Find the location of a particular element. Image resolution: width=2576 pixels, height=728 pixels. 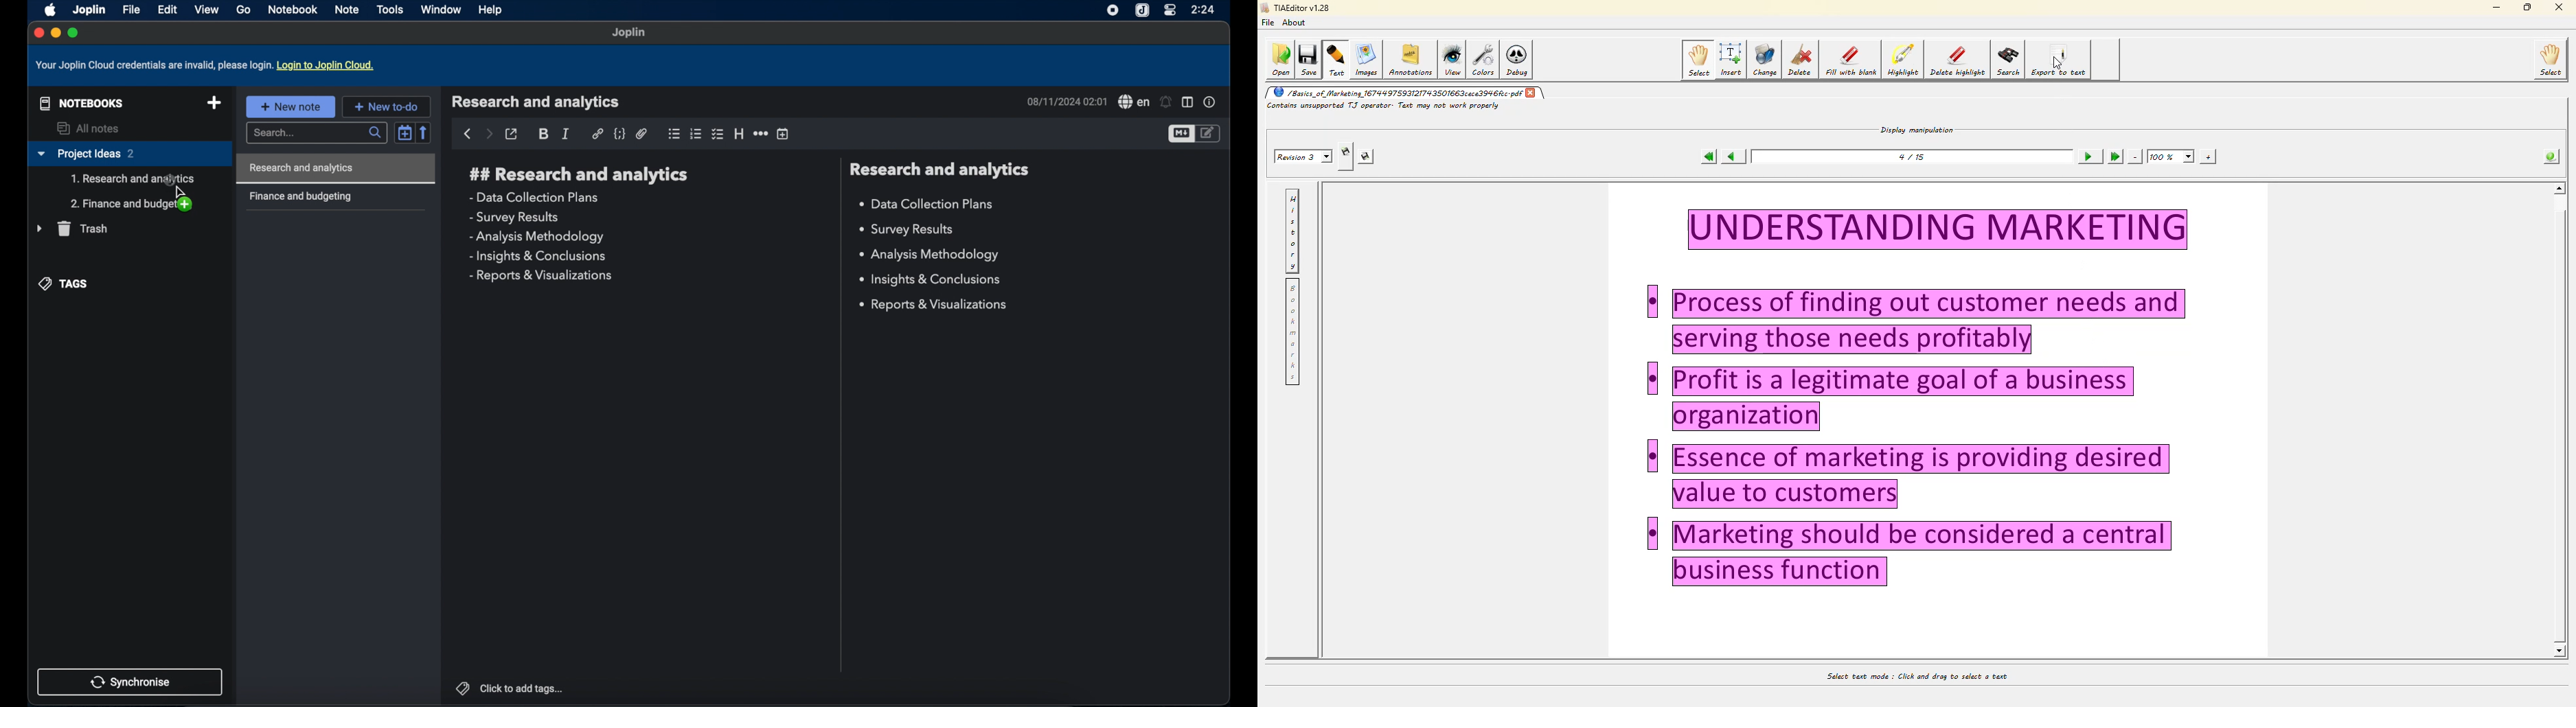

drag cursor is located at coordinates (177, 192).